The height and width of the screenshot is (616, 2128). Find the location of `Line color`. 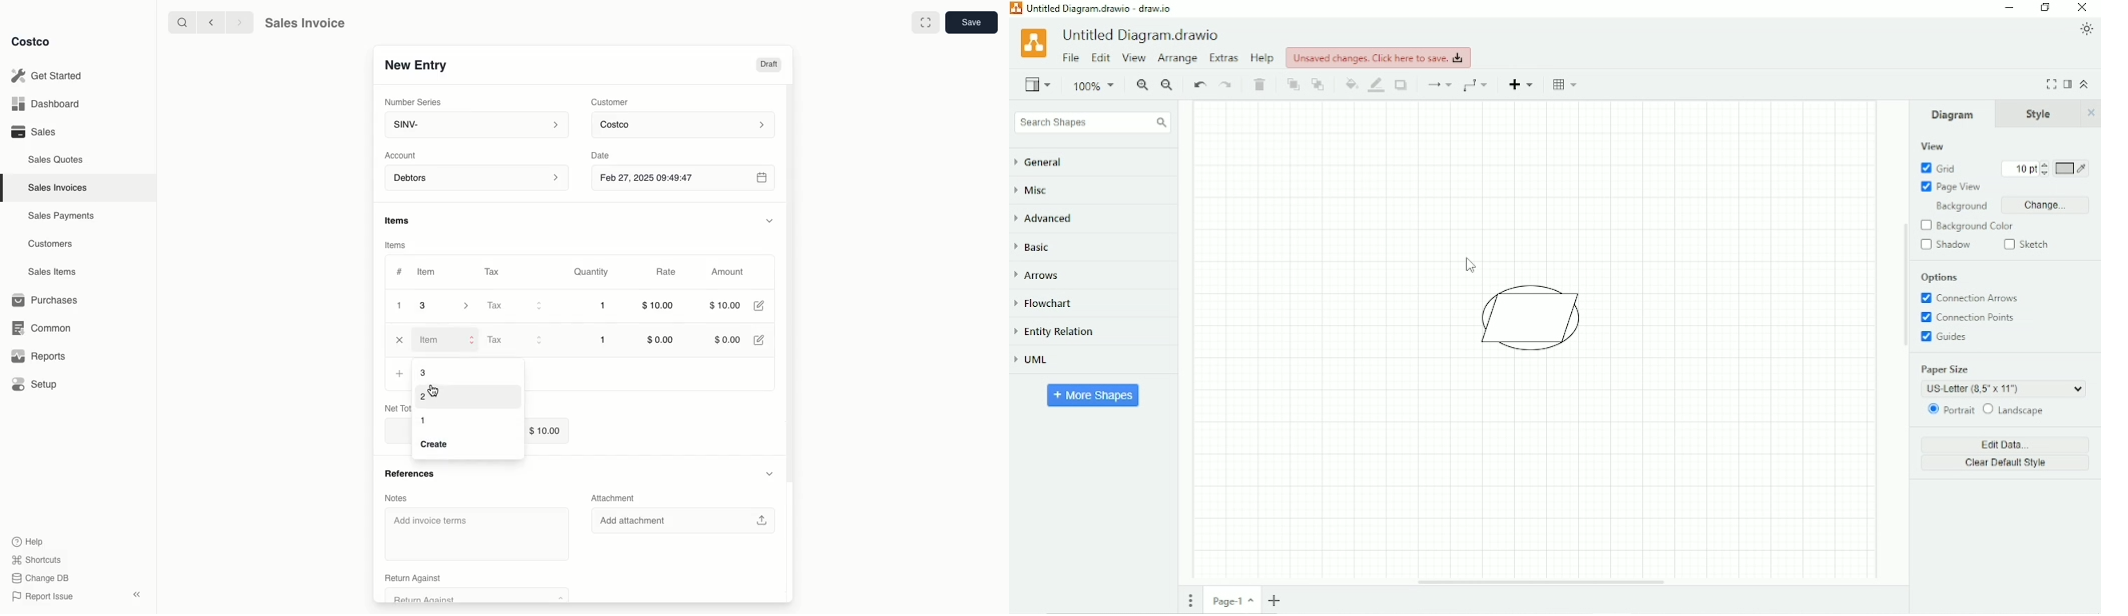

Line color is located at coordinates (1377, 85).